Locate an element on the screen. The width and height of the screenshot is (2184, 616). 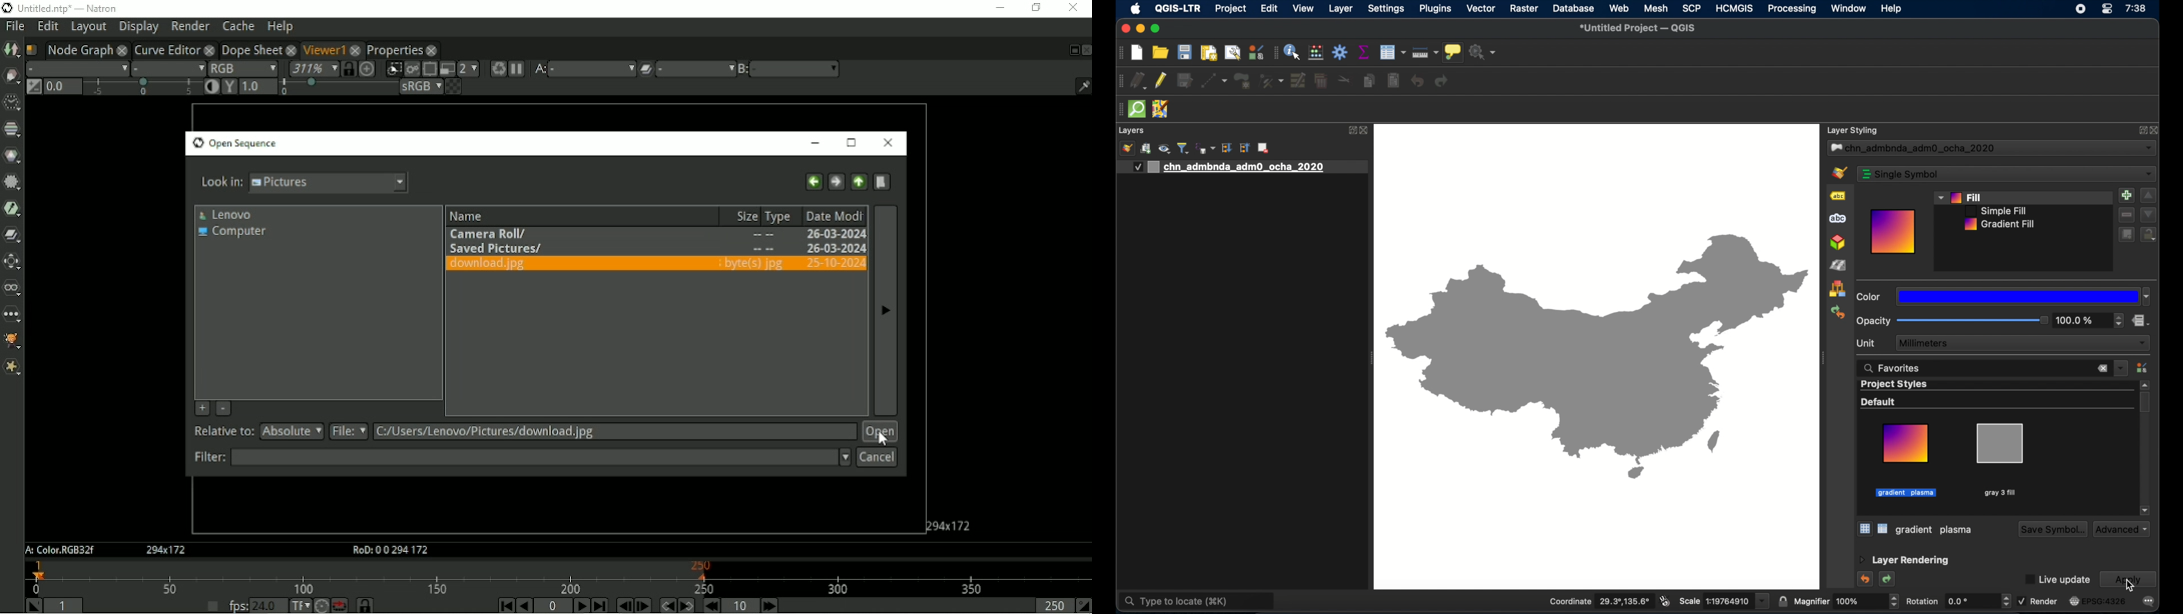
increase/decrease arrows is located at coordinates (1896, 604).